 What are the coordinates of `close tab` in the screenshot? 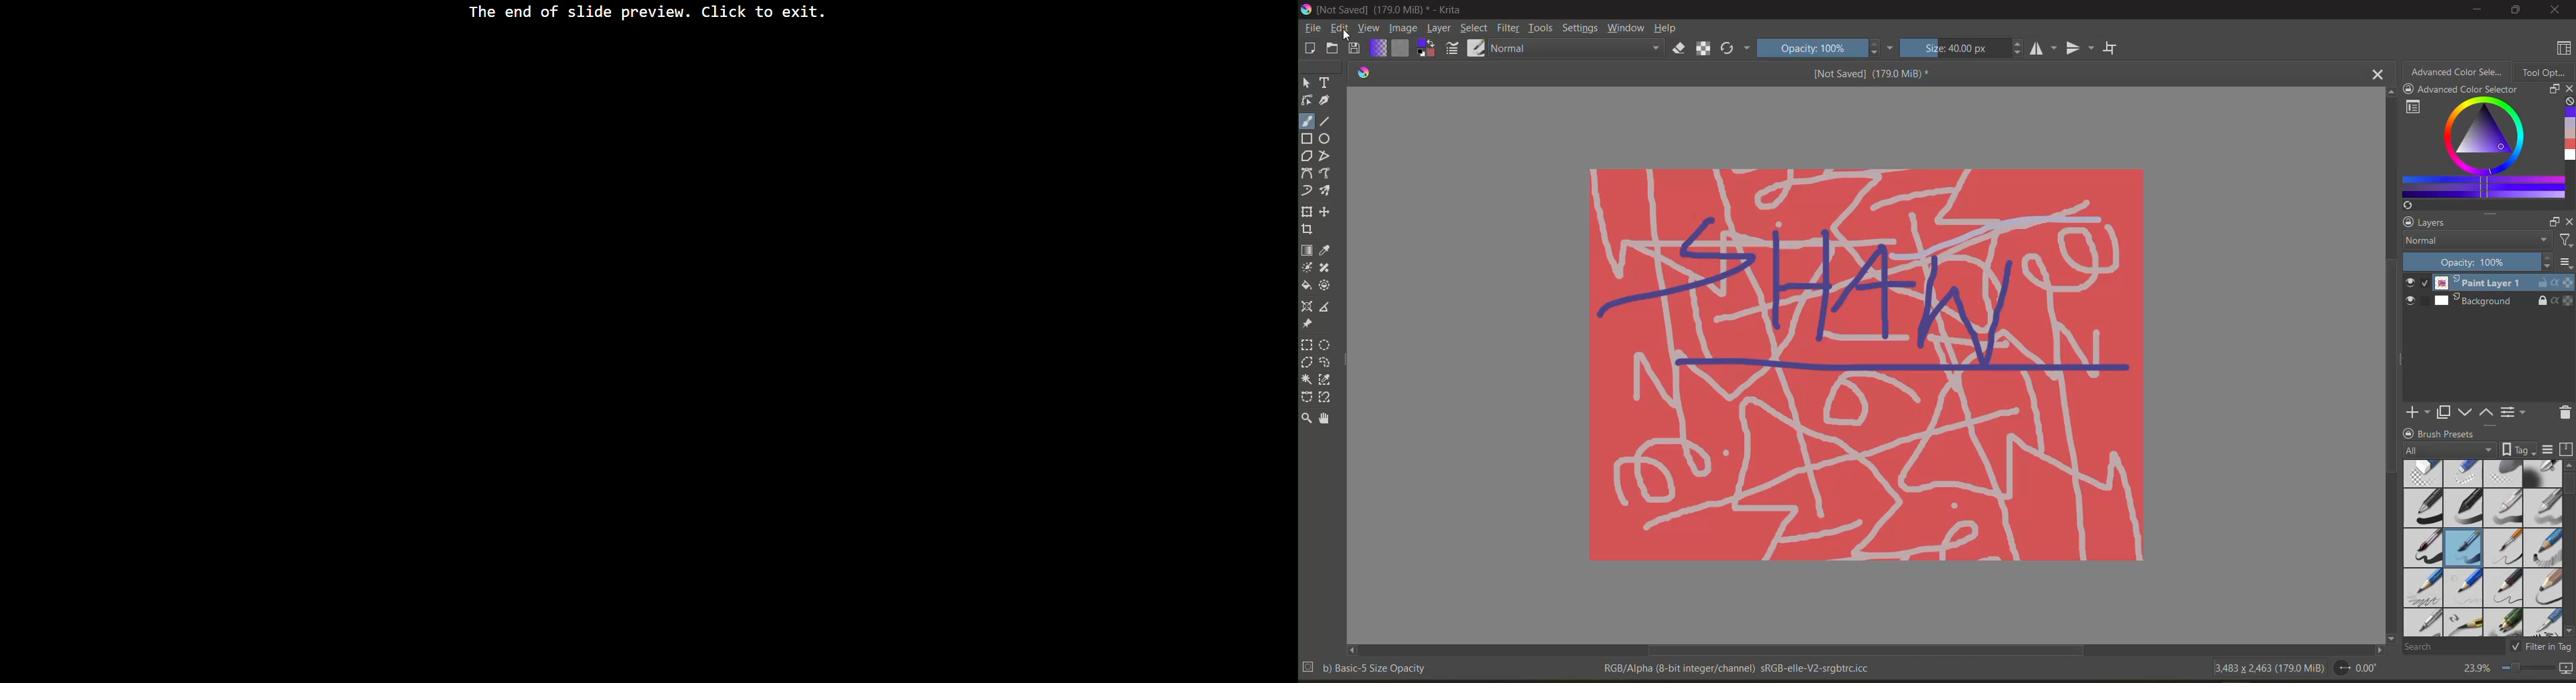 It's located at (2376, 75).